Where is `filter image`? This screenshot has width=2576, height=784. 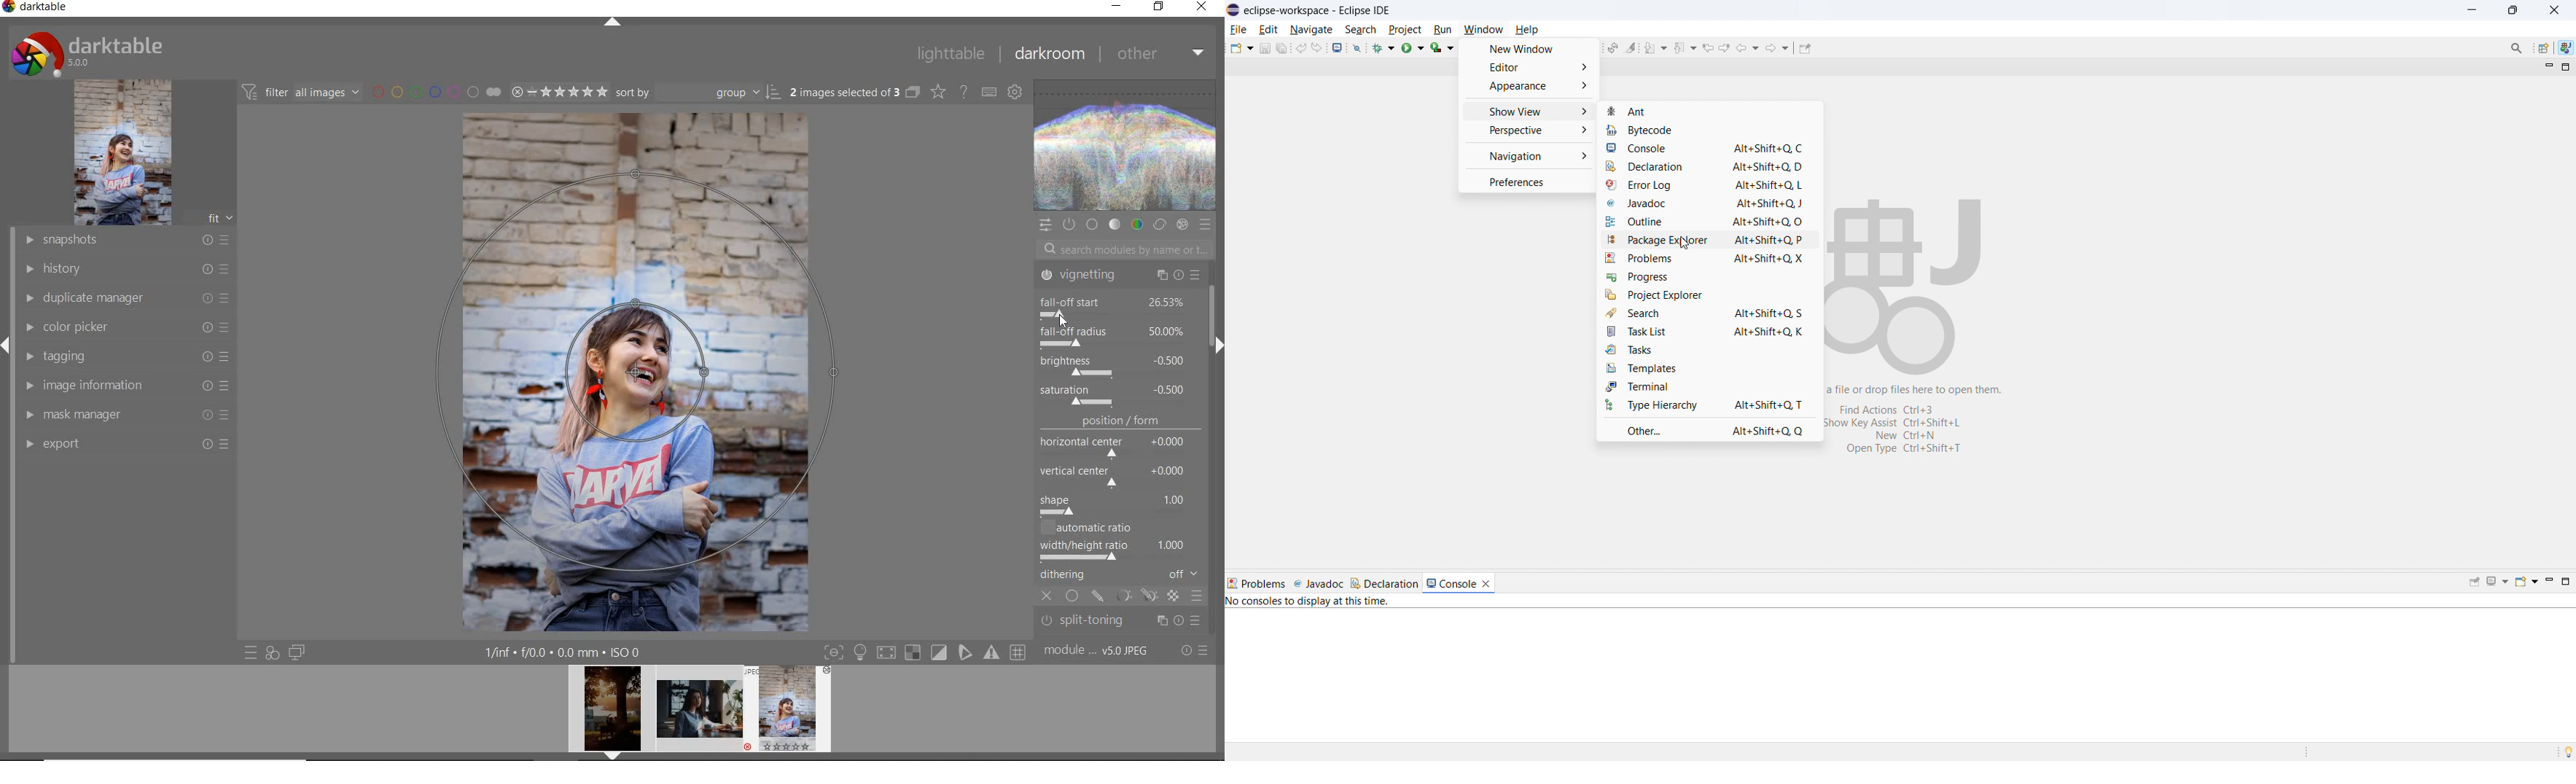
filter image is located at coordinates (300, 91).